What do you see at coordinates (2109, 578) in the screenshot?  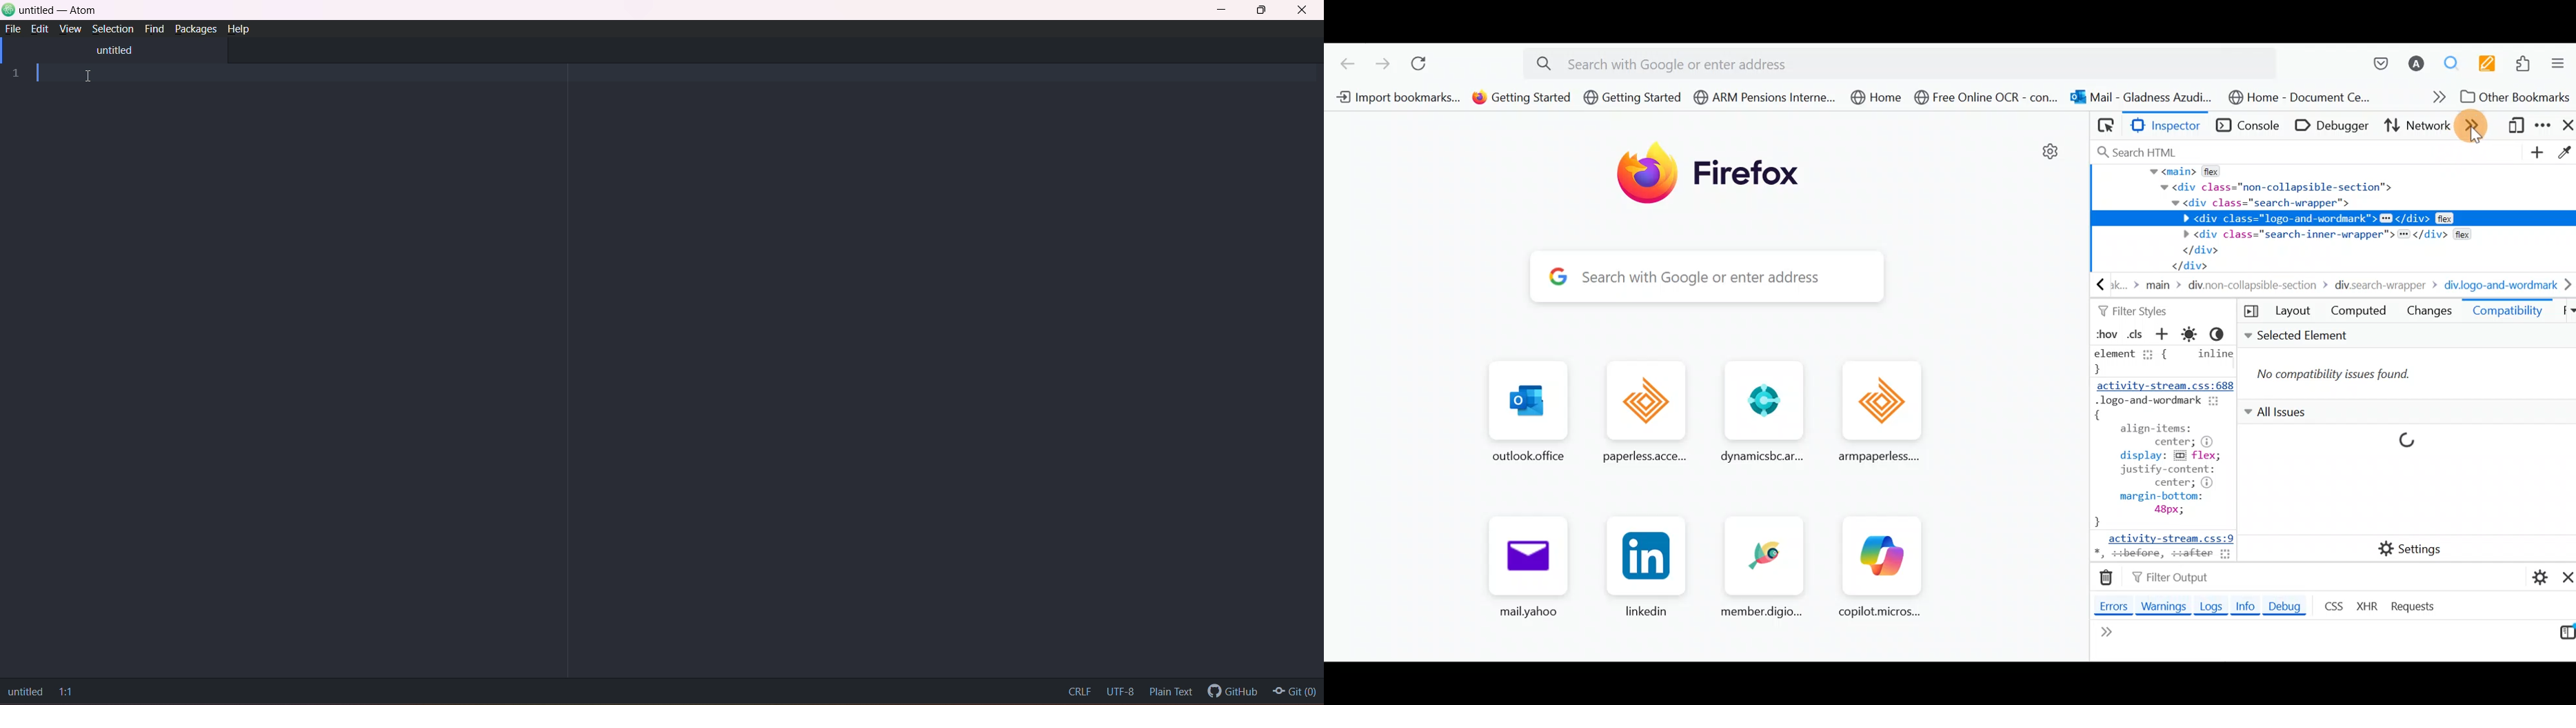 I see `Clear web console output` at bounding box center [2109, 578].